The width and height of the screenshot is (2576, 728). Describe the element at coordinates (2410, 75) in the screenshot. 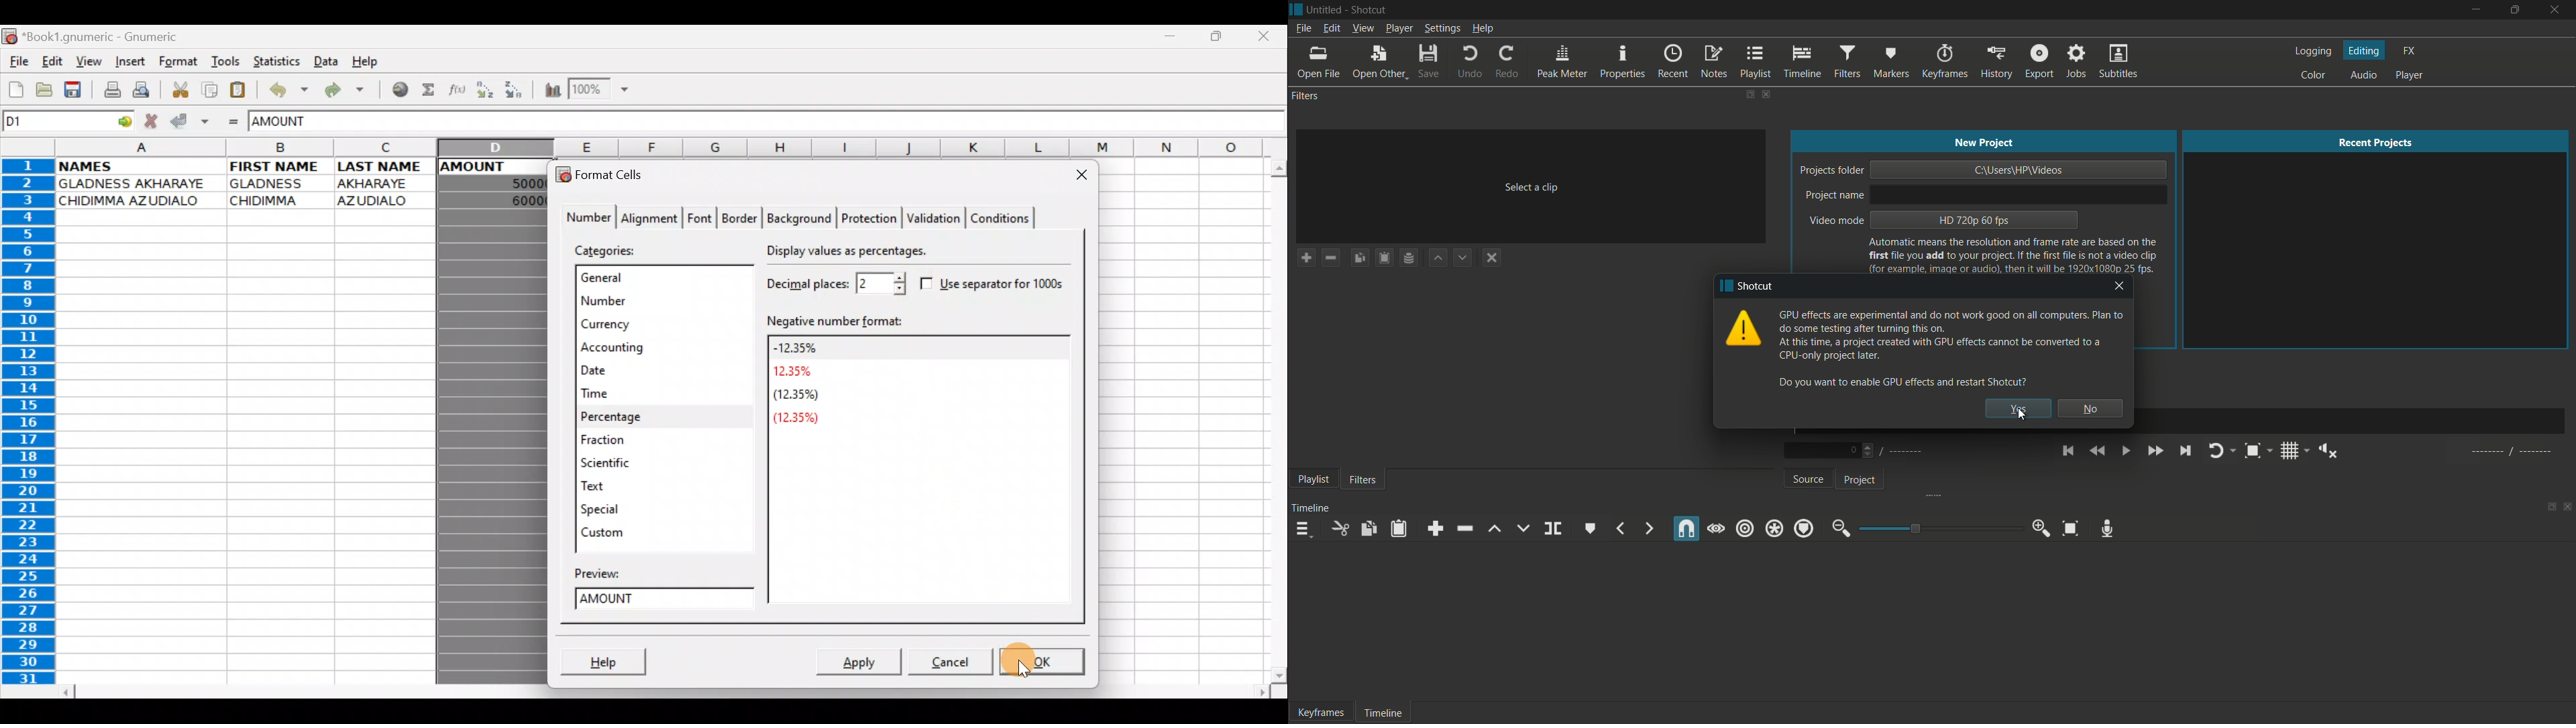

I see `player` at that location.